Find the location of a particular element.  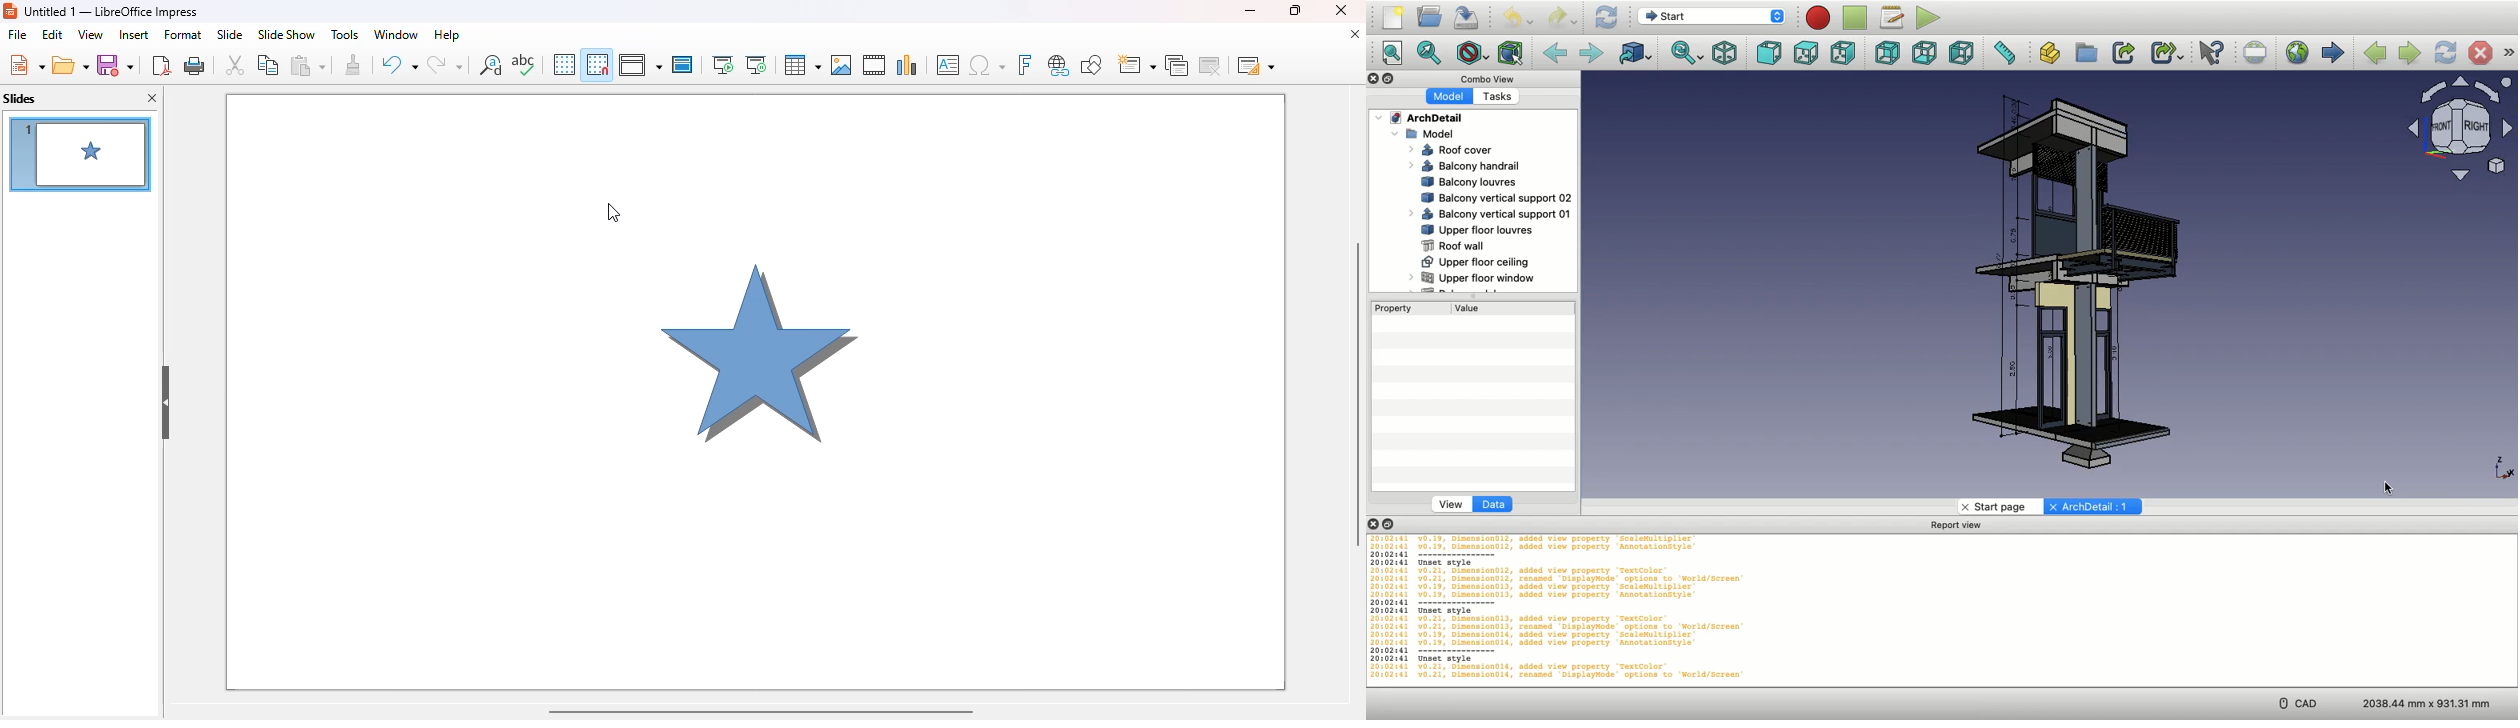

Value is located at coordinates (1473, 309).